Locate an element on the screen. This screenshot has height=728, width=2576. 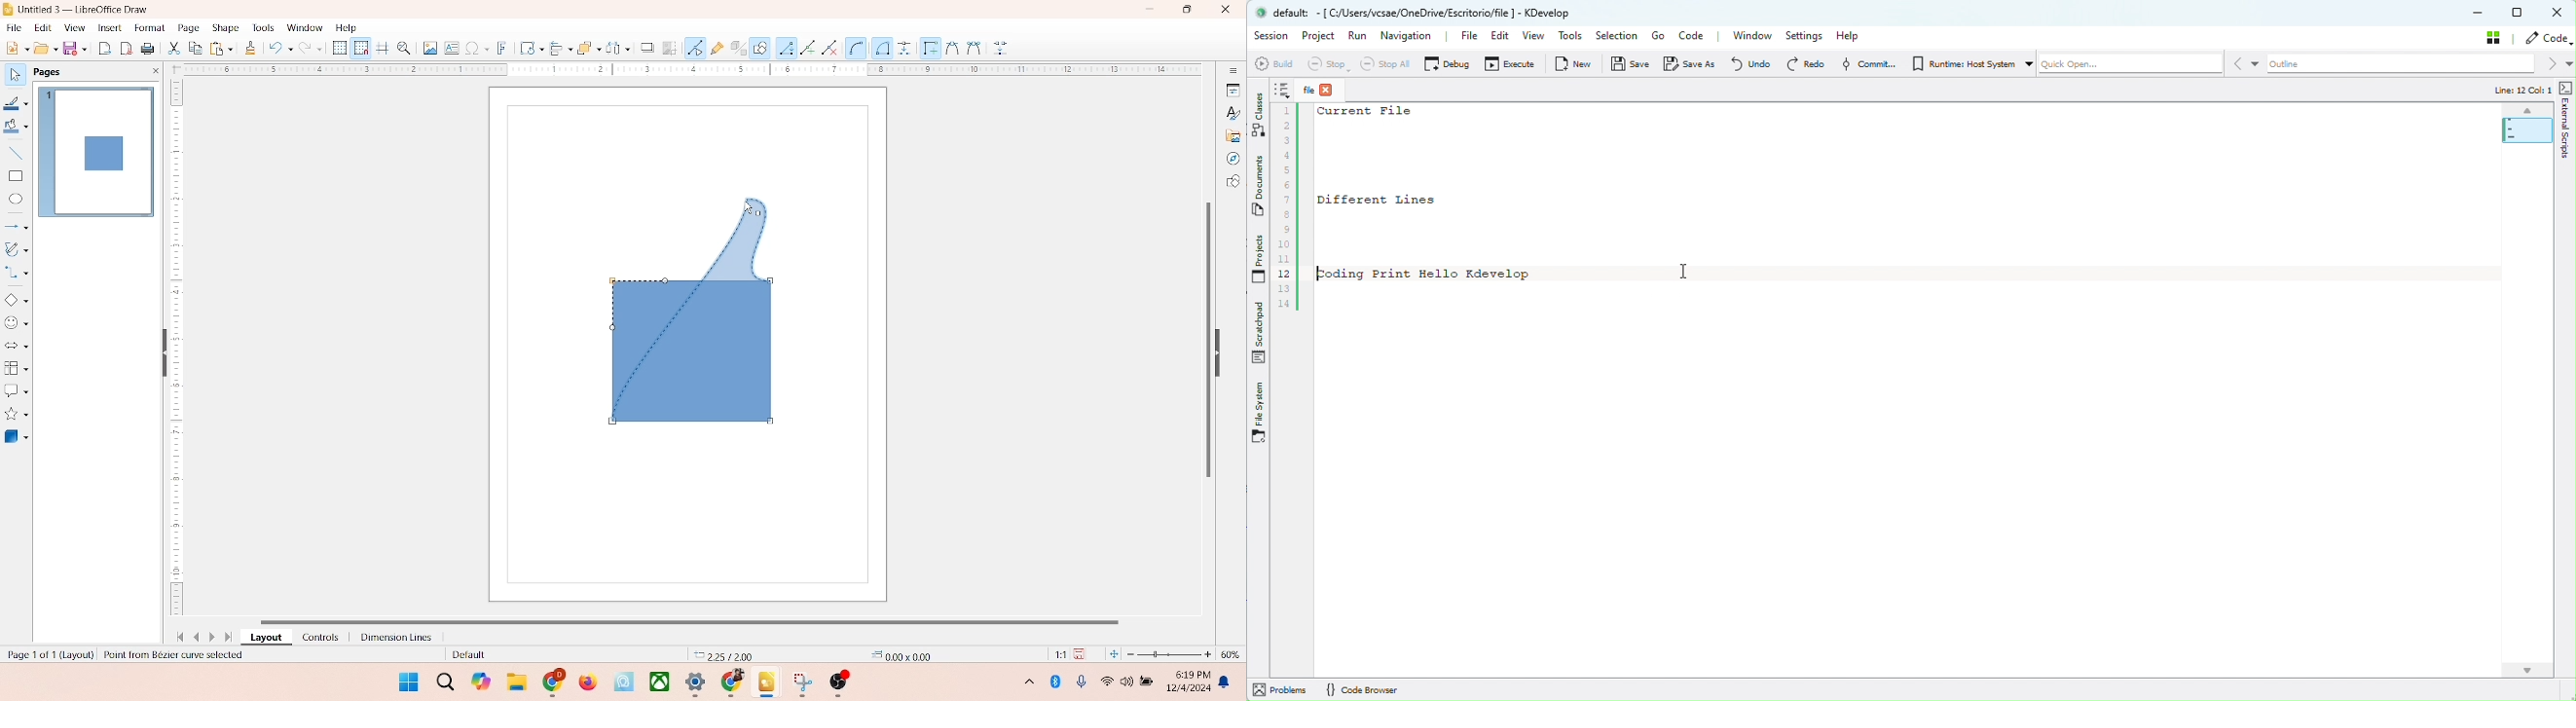
point edit mode is located at coordinates (695, 47).